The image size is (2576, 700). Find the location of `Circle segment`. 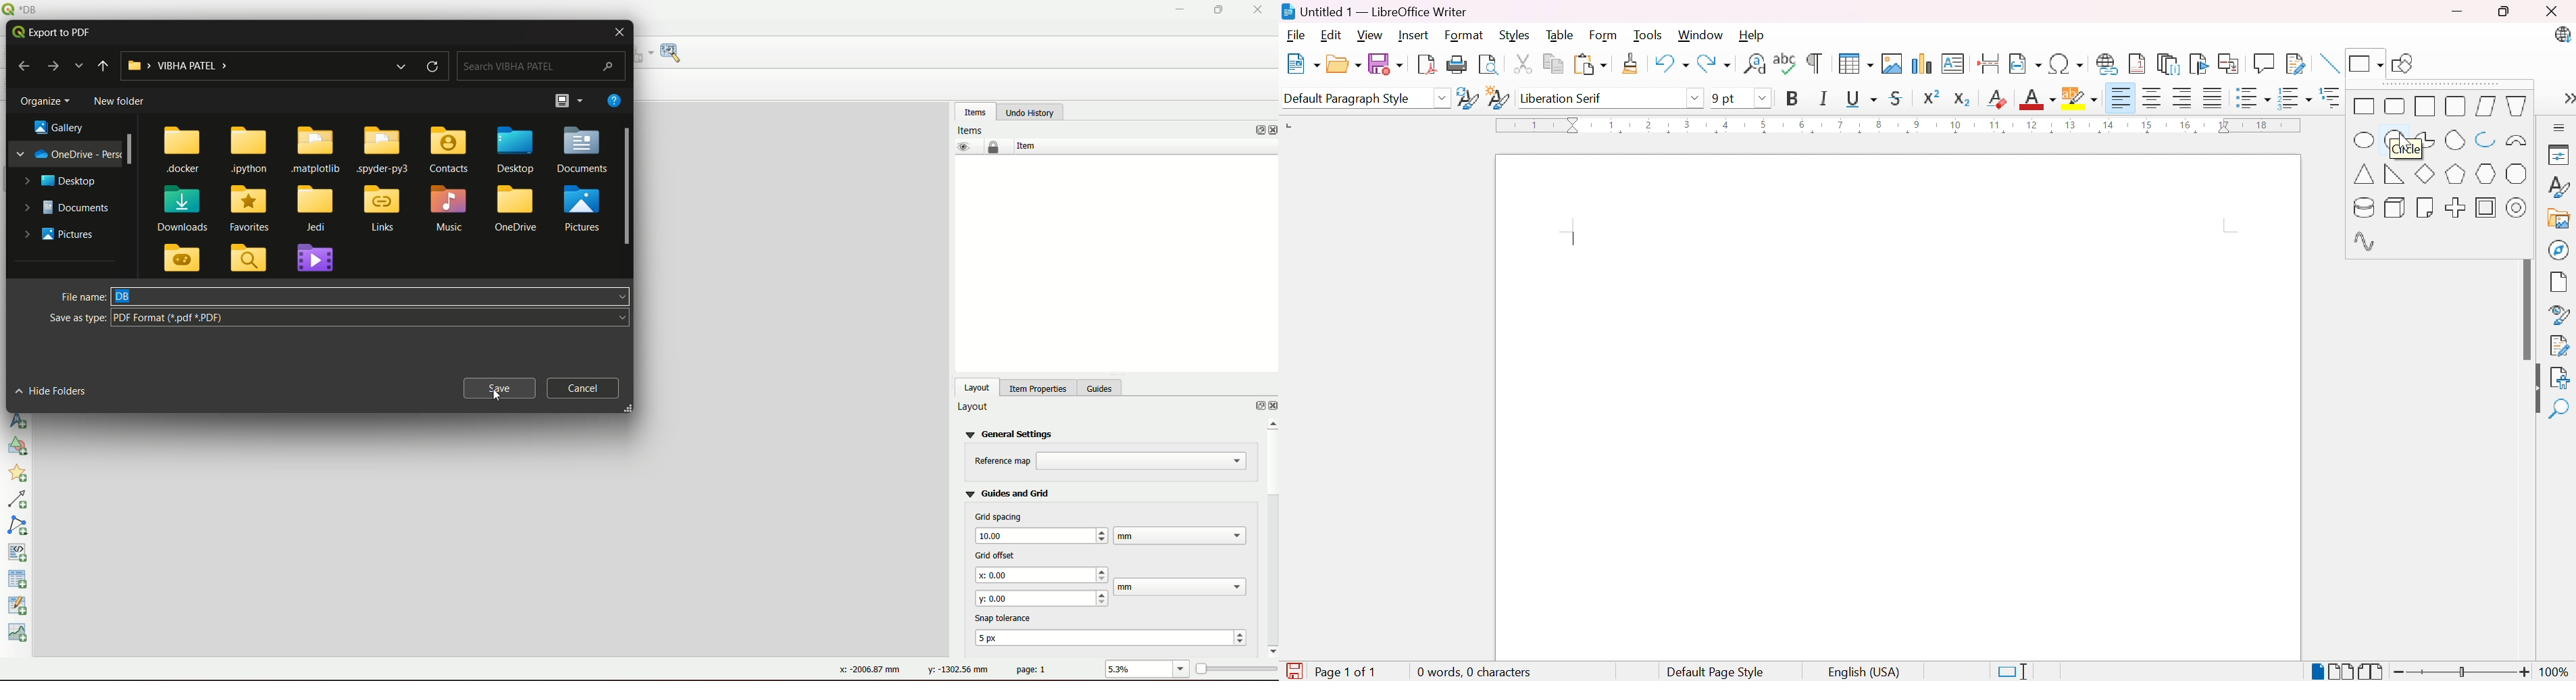

Circle segment is located at coordinates (2455, 139).